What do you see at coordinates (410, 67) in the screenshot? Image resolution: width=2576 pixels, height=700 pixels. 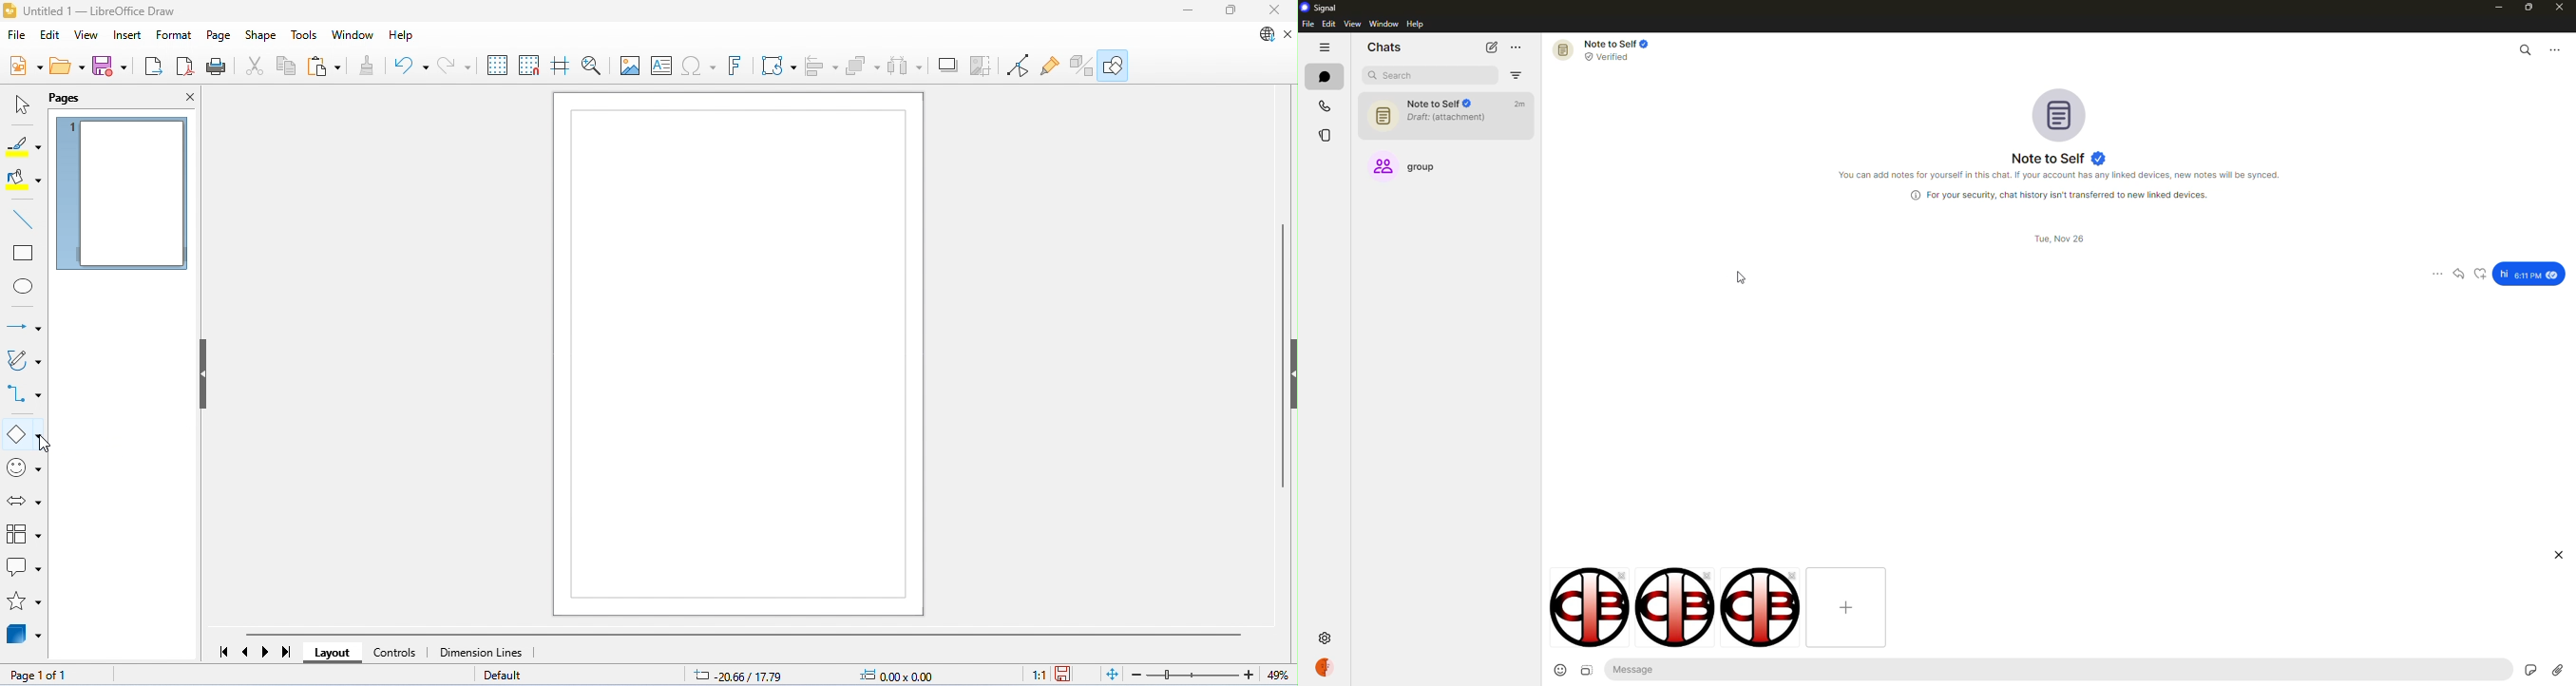 I see `undo` at bounding box center [410, 67].